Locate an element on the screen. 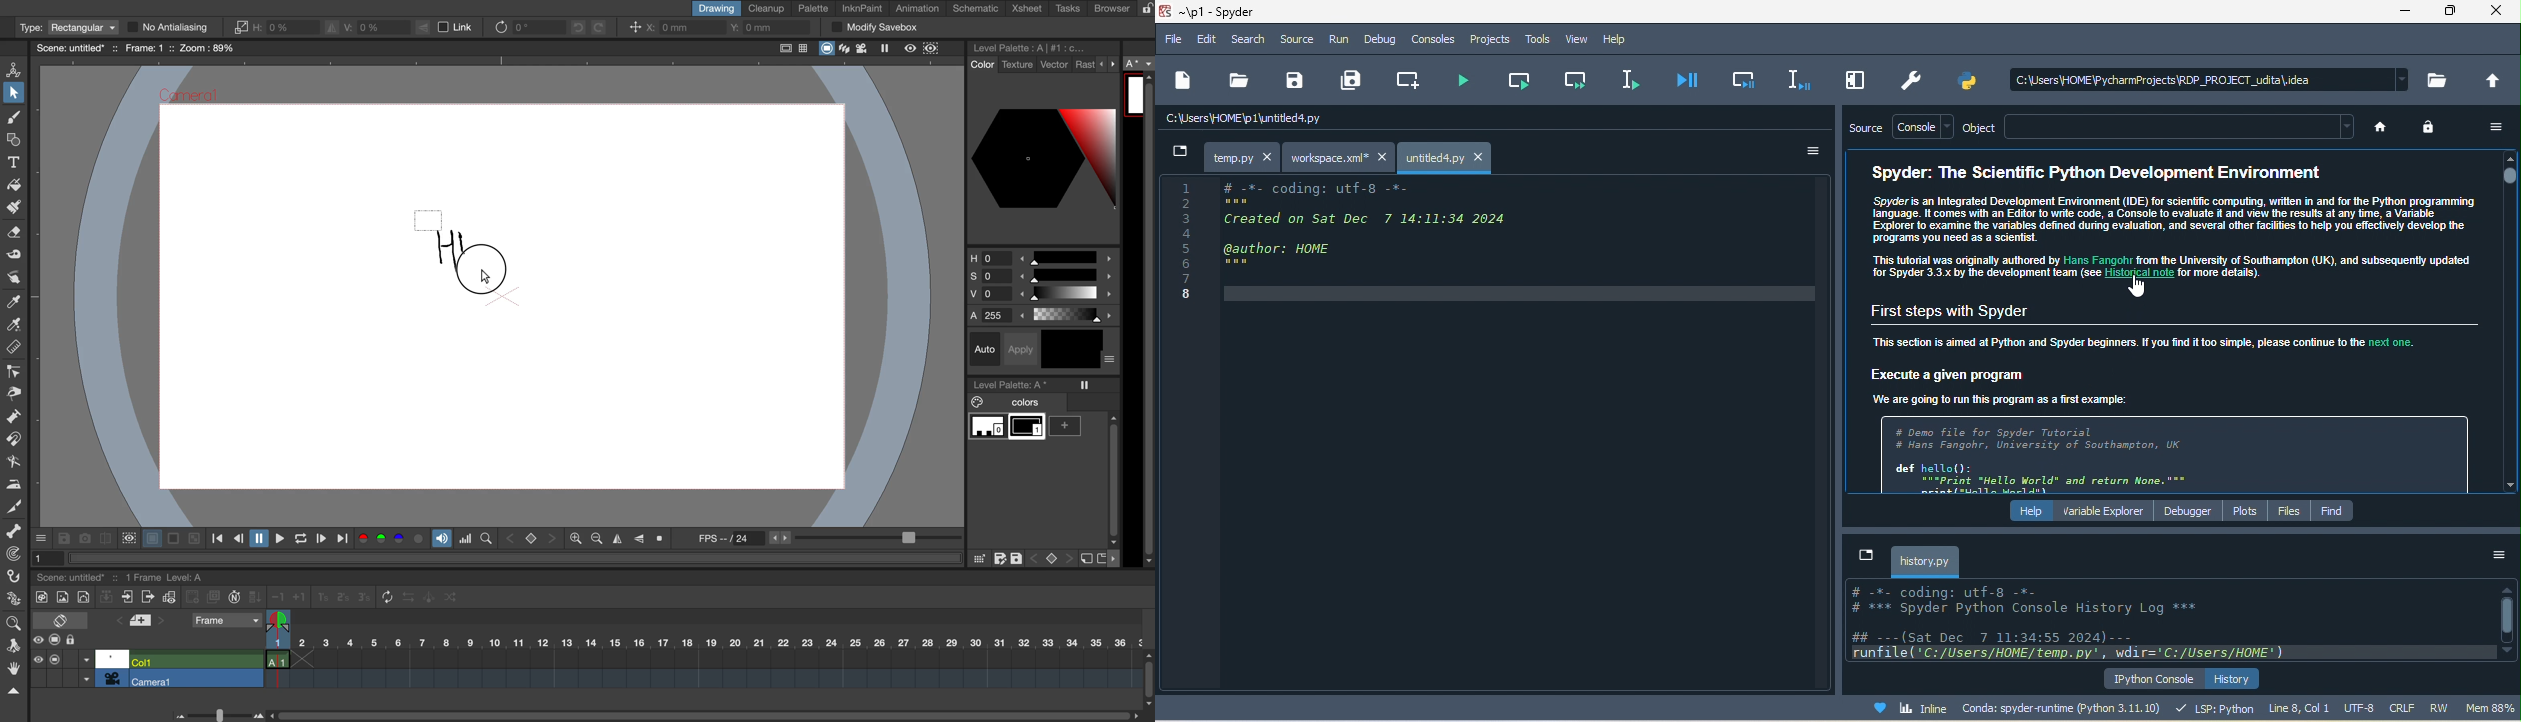 The image size is (2548, 728). mem 90% is located at coordinates (2489, 711).